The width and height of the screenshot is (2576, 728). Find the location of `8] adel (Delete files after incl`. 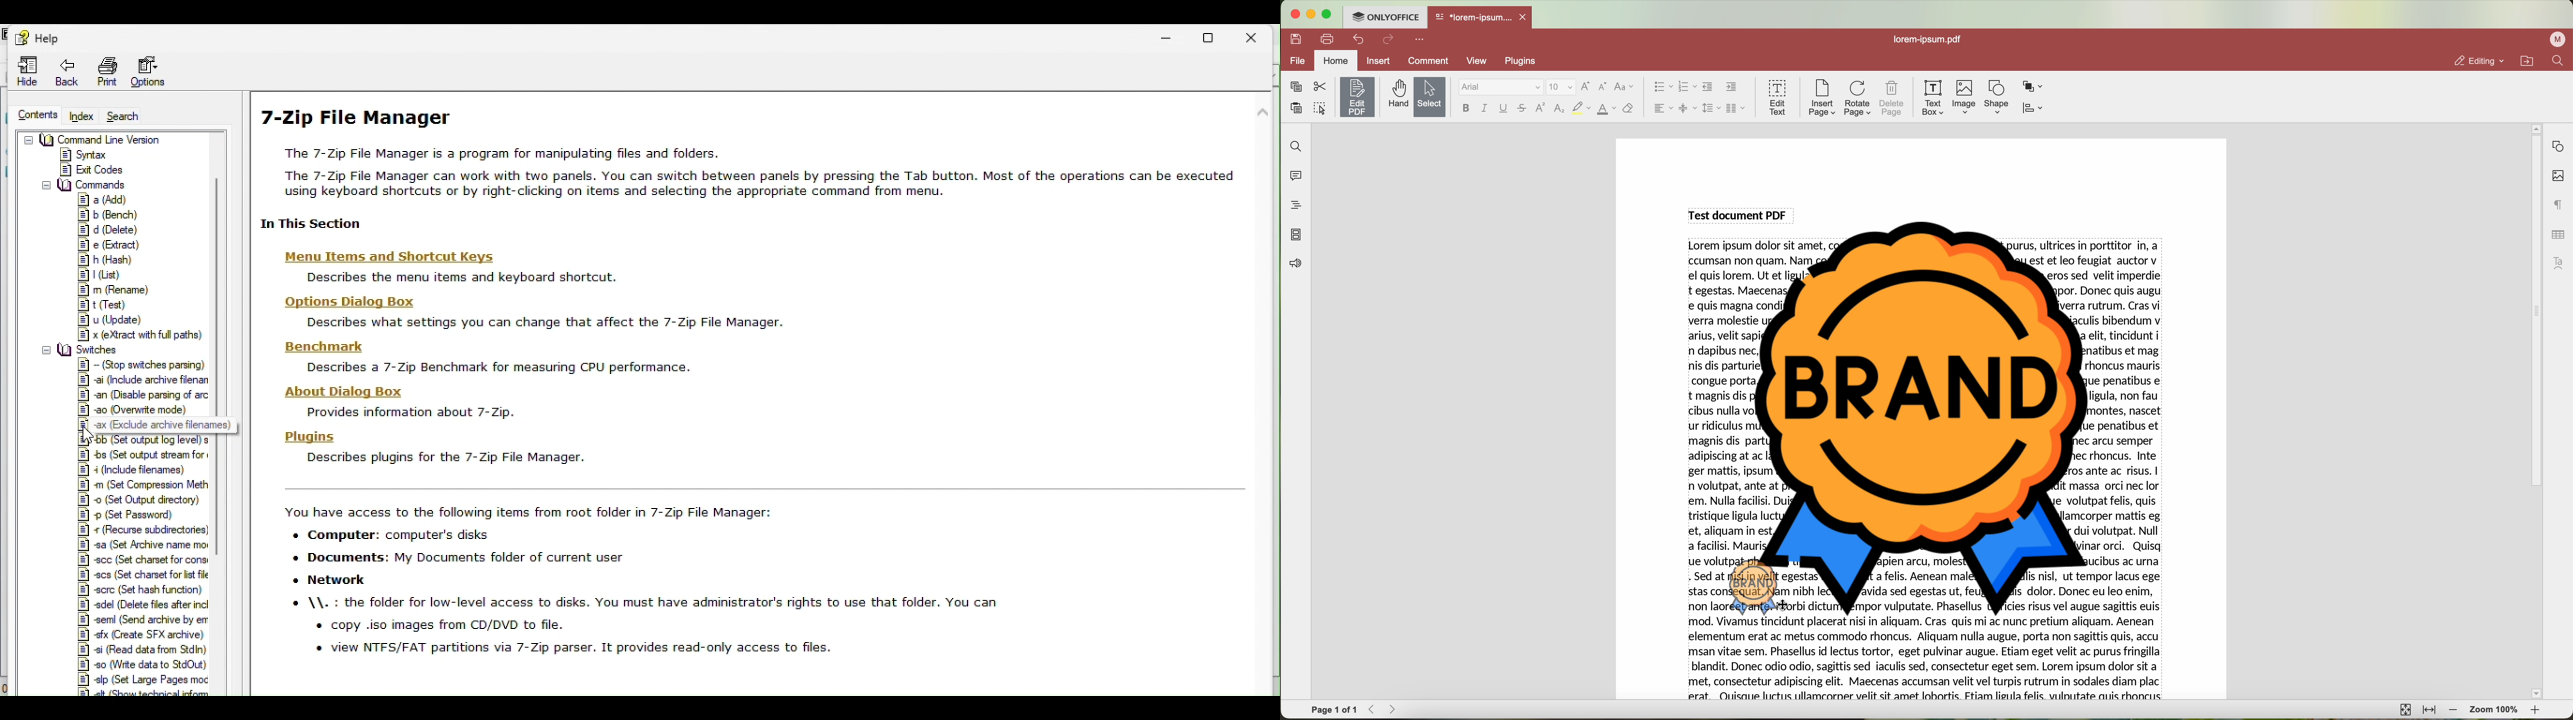

8] adel (Delete files after incl is located at coordinates (144, 605).